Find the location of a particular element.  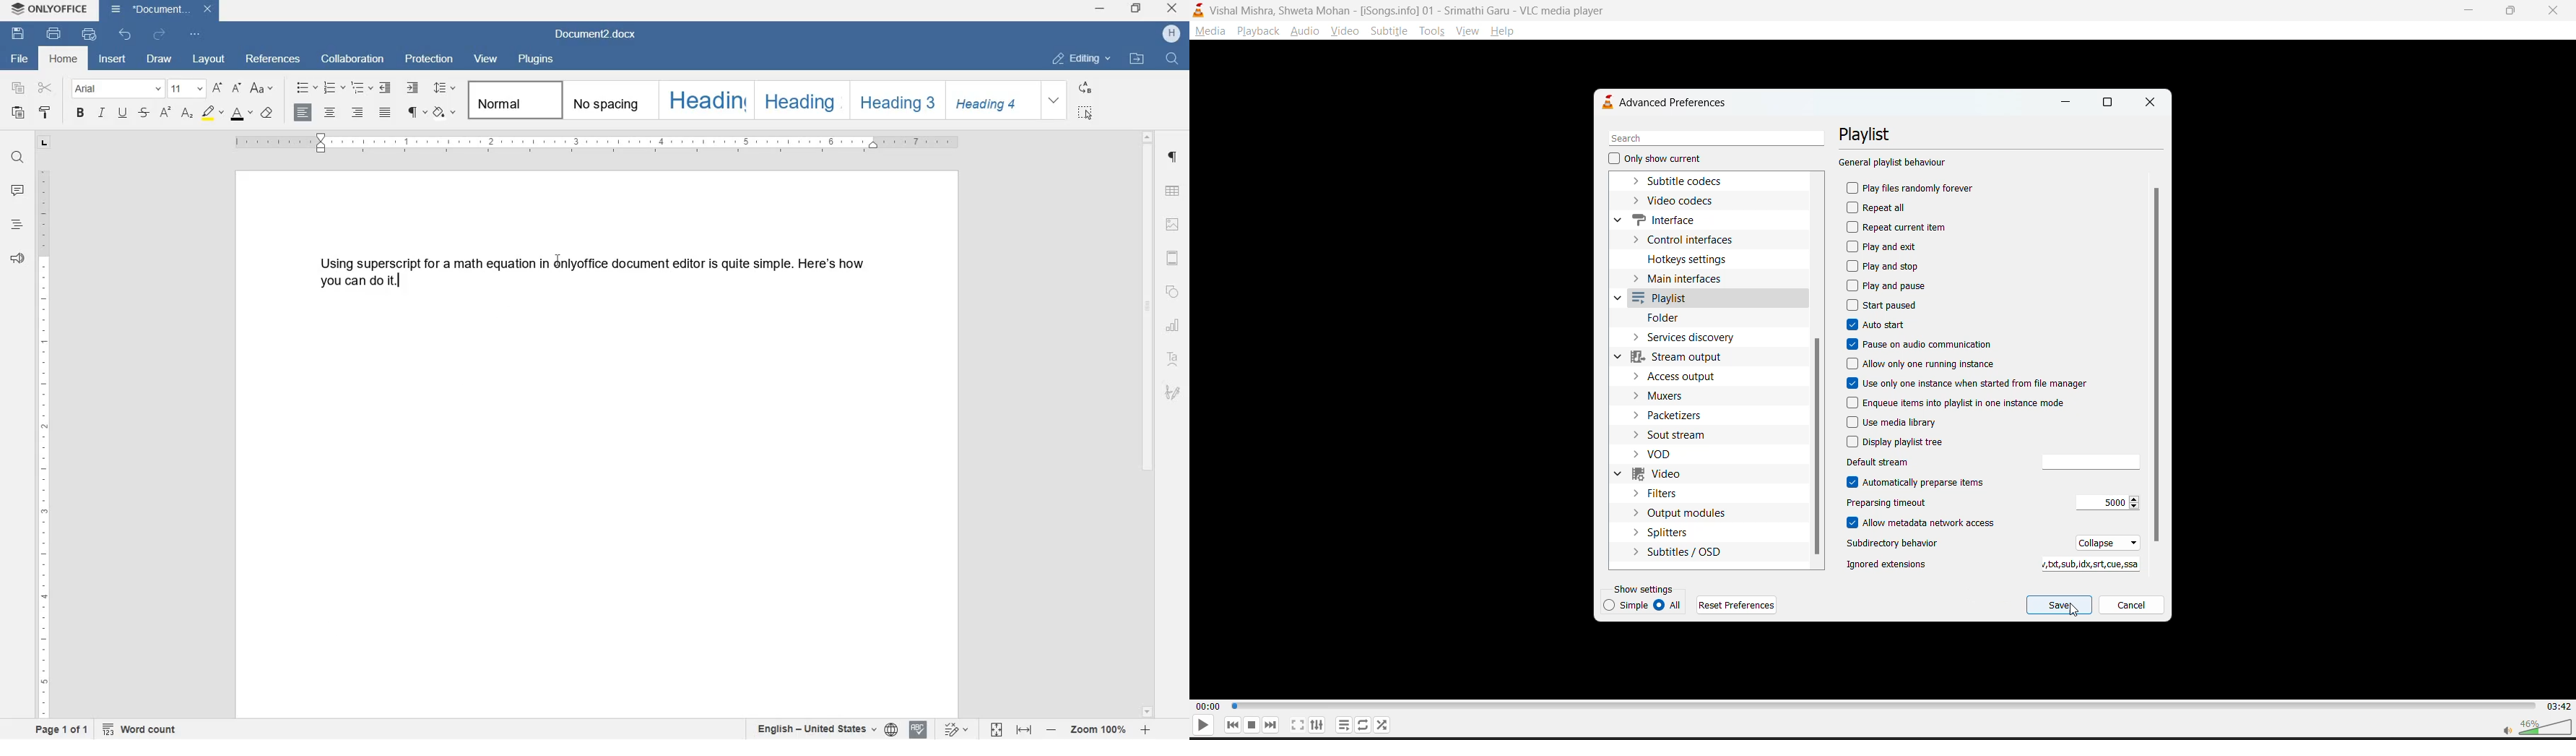

undo is located at coordinates (125, 34).